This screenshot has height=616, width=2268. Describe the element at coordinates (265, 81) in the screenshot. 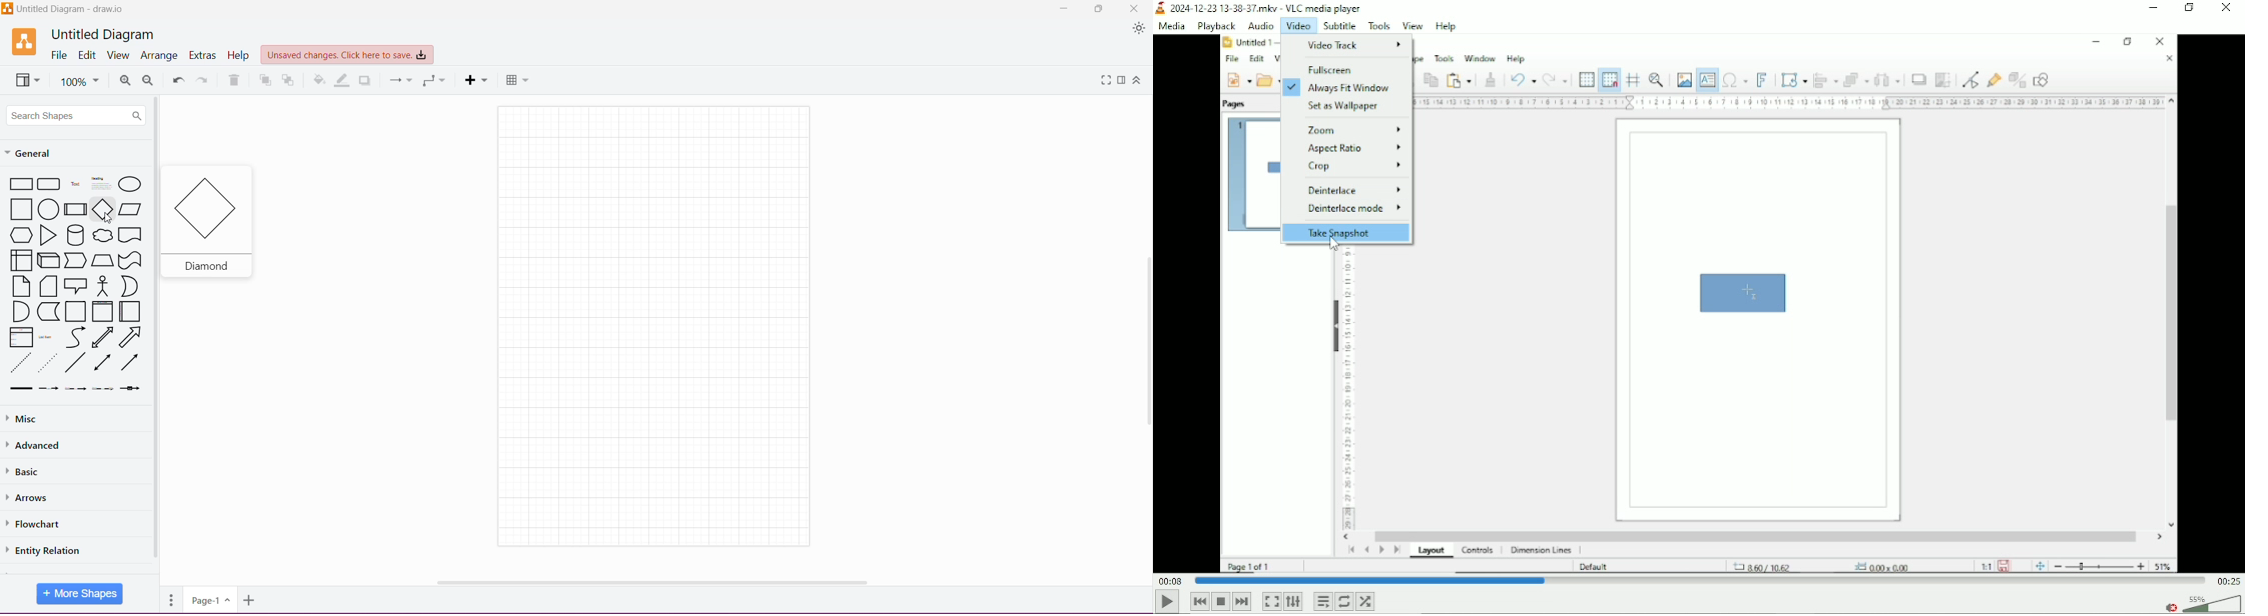

I see `To Front` at that location.